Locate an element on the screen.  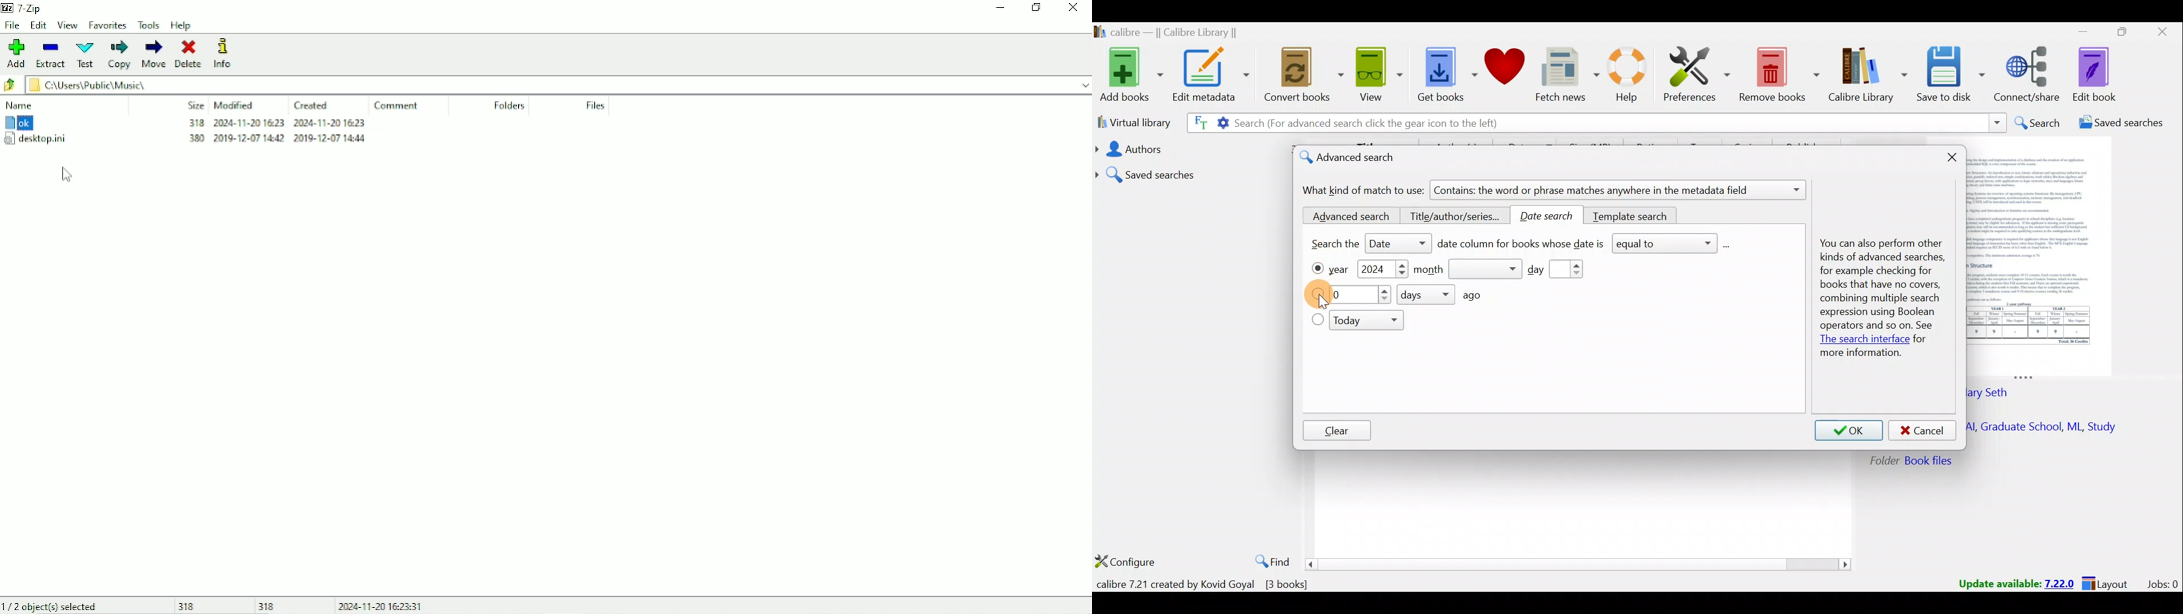
Close is located at coordinates (2161, 34).